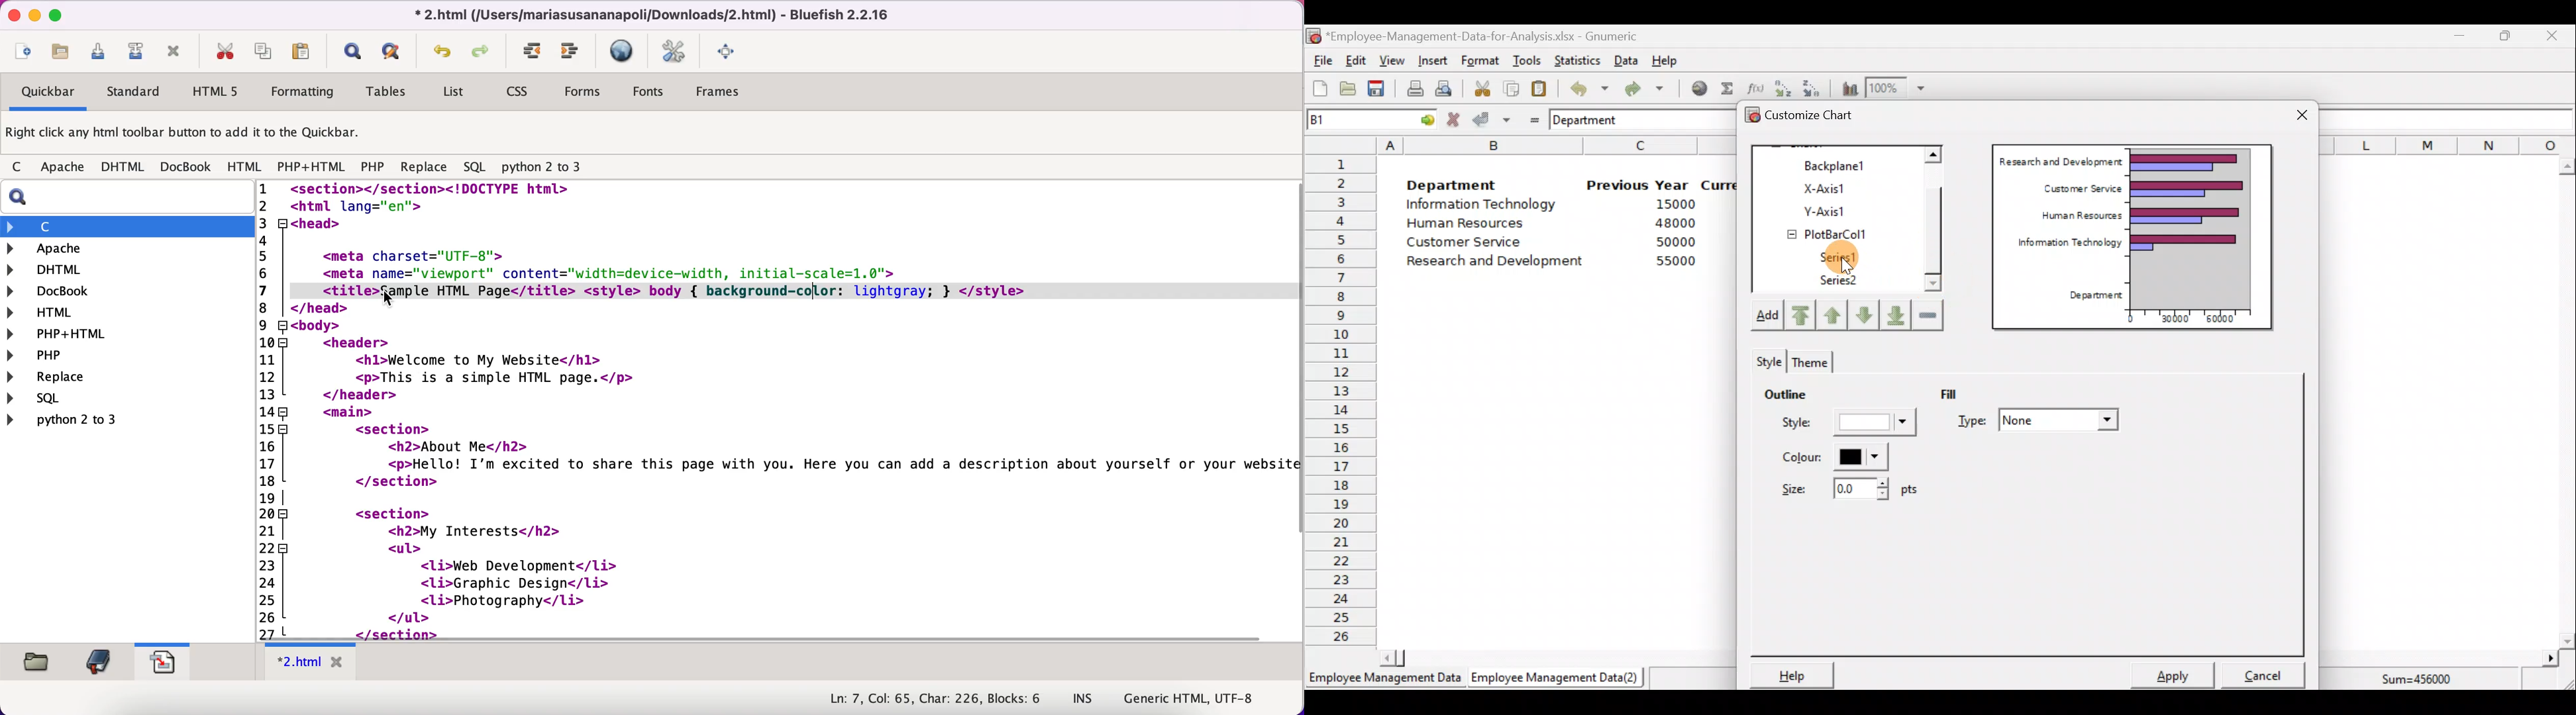 The height and width of the screenshot is (728, 2576). What do you see at coordinates (1673, 60) in the screenshot?
I see `Help` at bounding box center [1673, 60].